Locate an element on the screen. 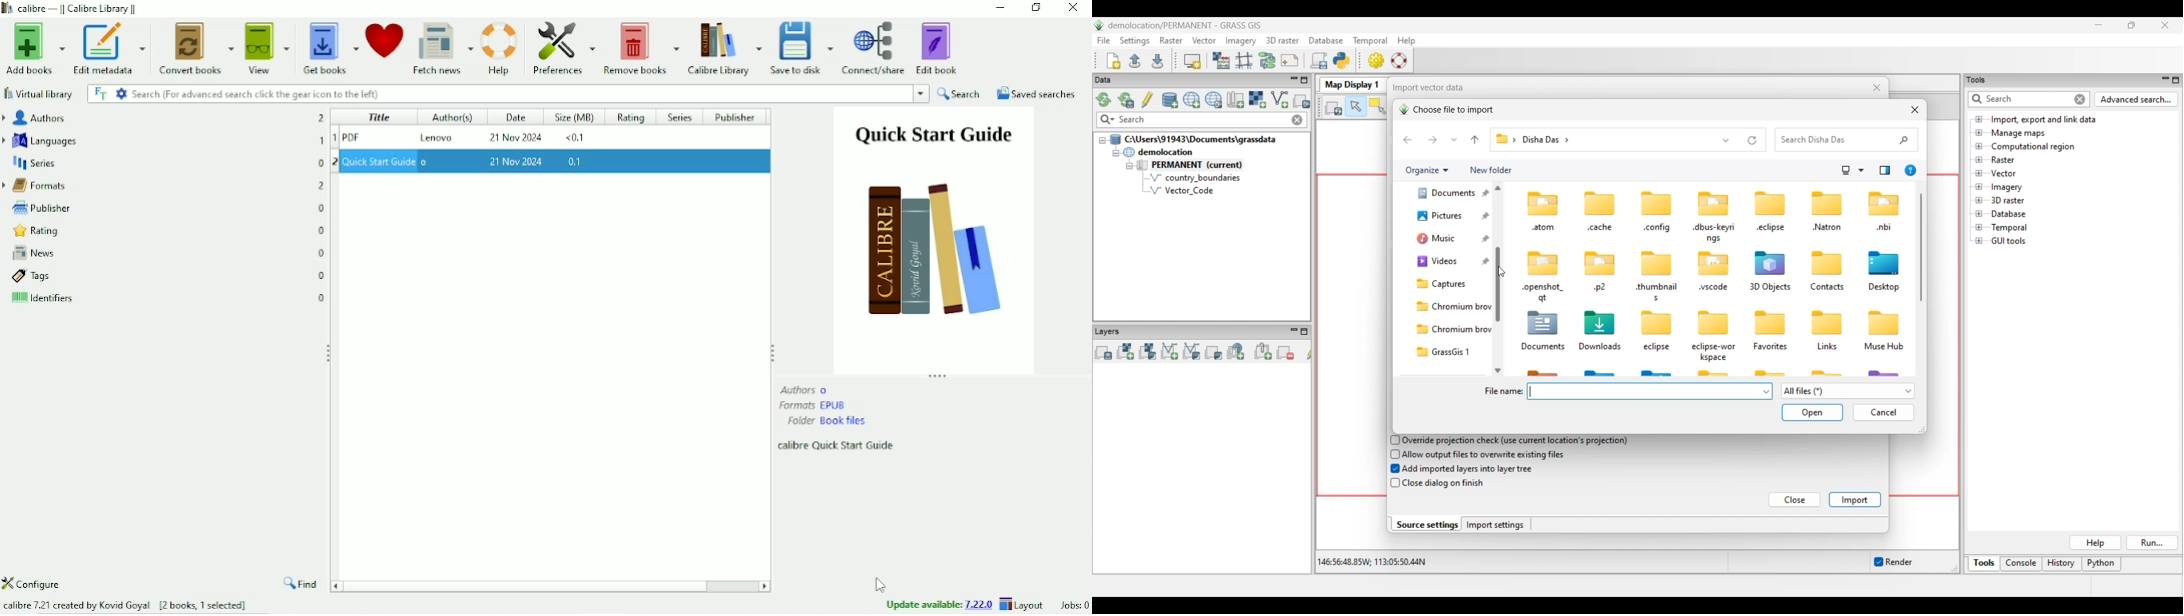 This screenshot has width=2184, height=616. Get books is located at coordinates (331, 45).